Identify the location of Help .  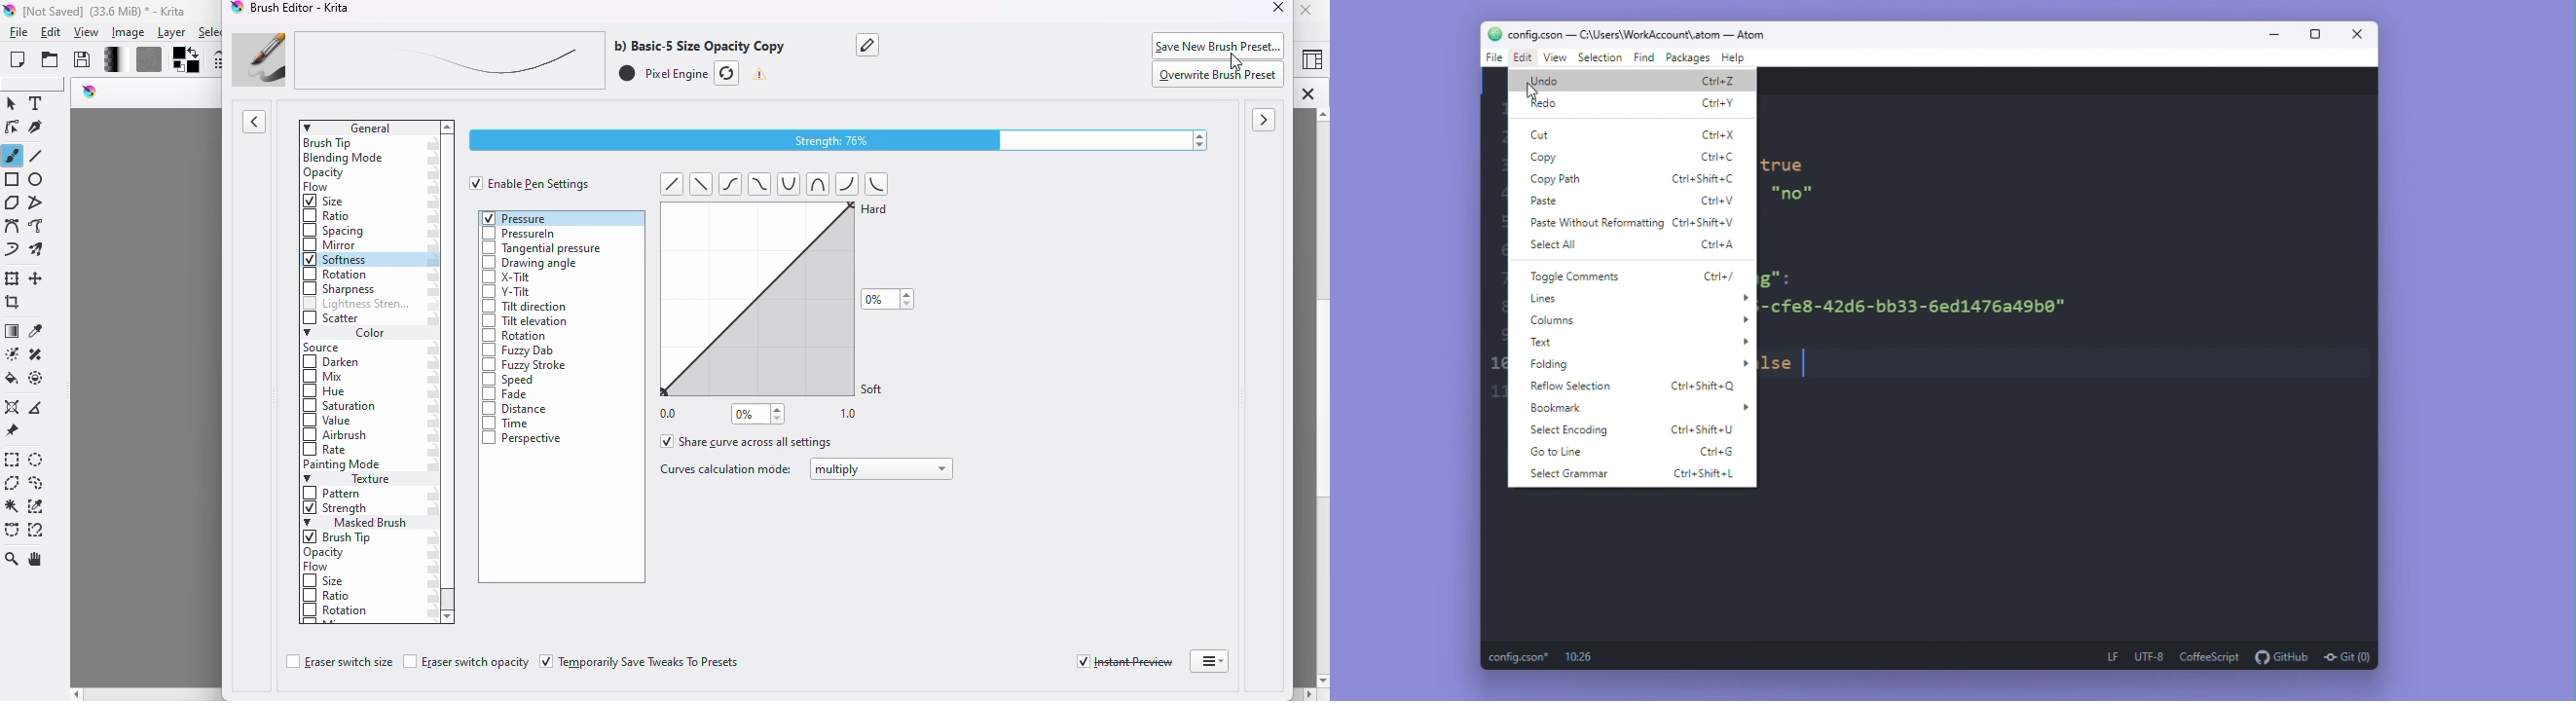
(1744, 58).